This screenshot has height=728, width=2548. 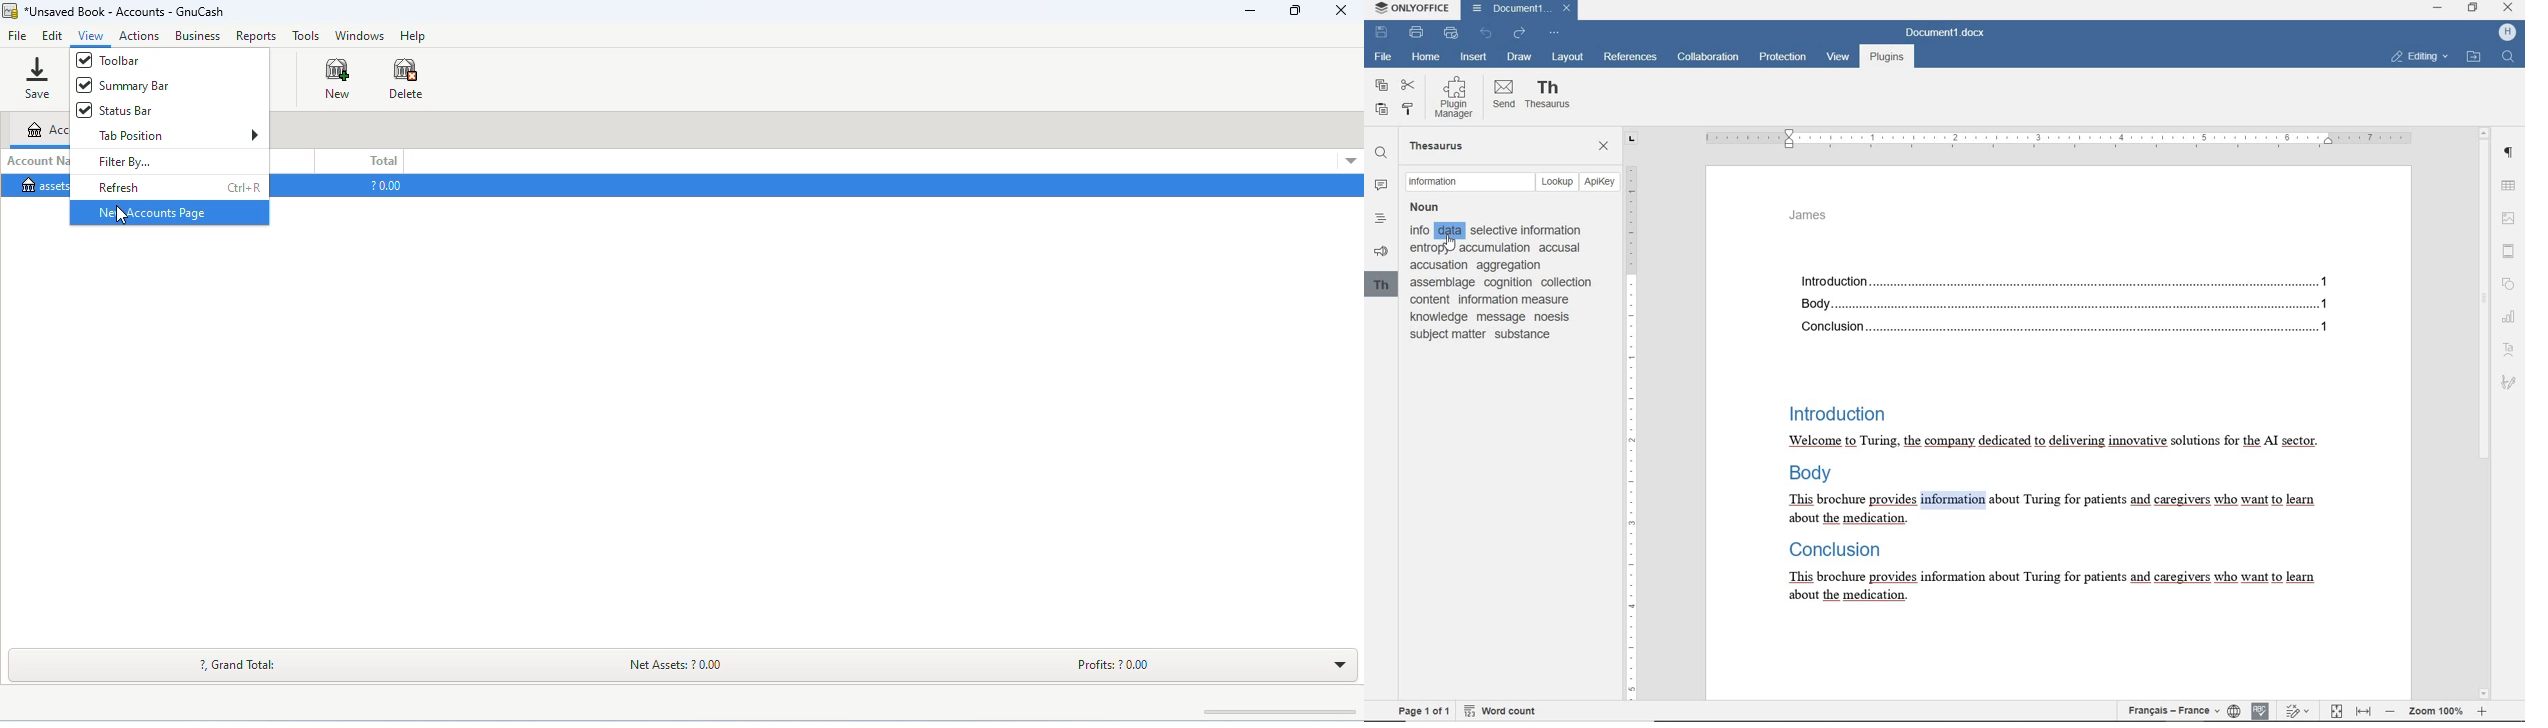 I want to click on CUT, so click(x=1409, y=86).